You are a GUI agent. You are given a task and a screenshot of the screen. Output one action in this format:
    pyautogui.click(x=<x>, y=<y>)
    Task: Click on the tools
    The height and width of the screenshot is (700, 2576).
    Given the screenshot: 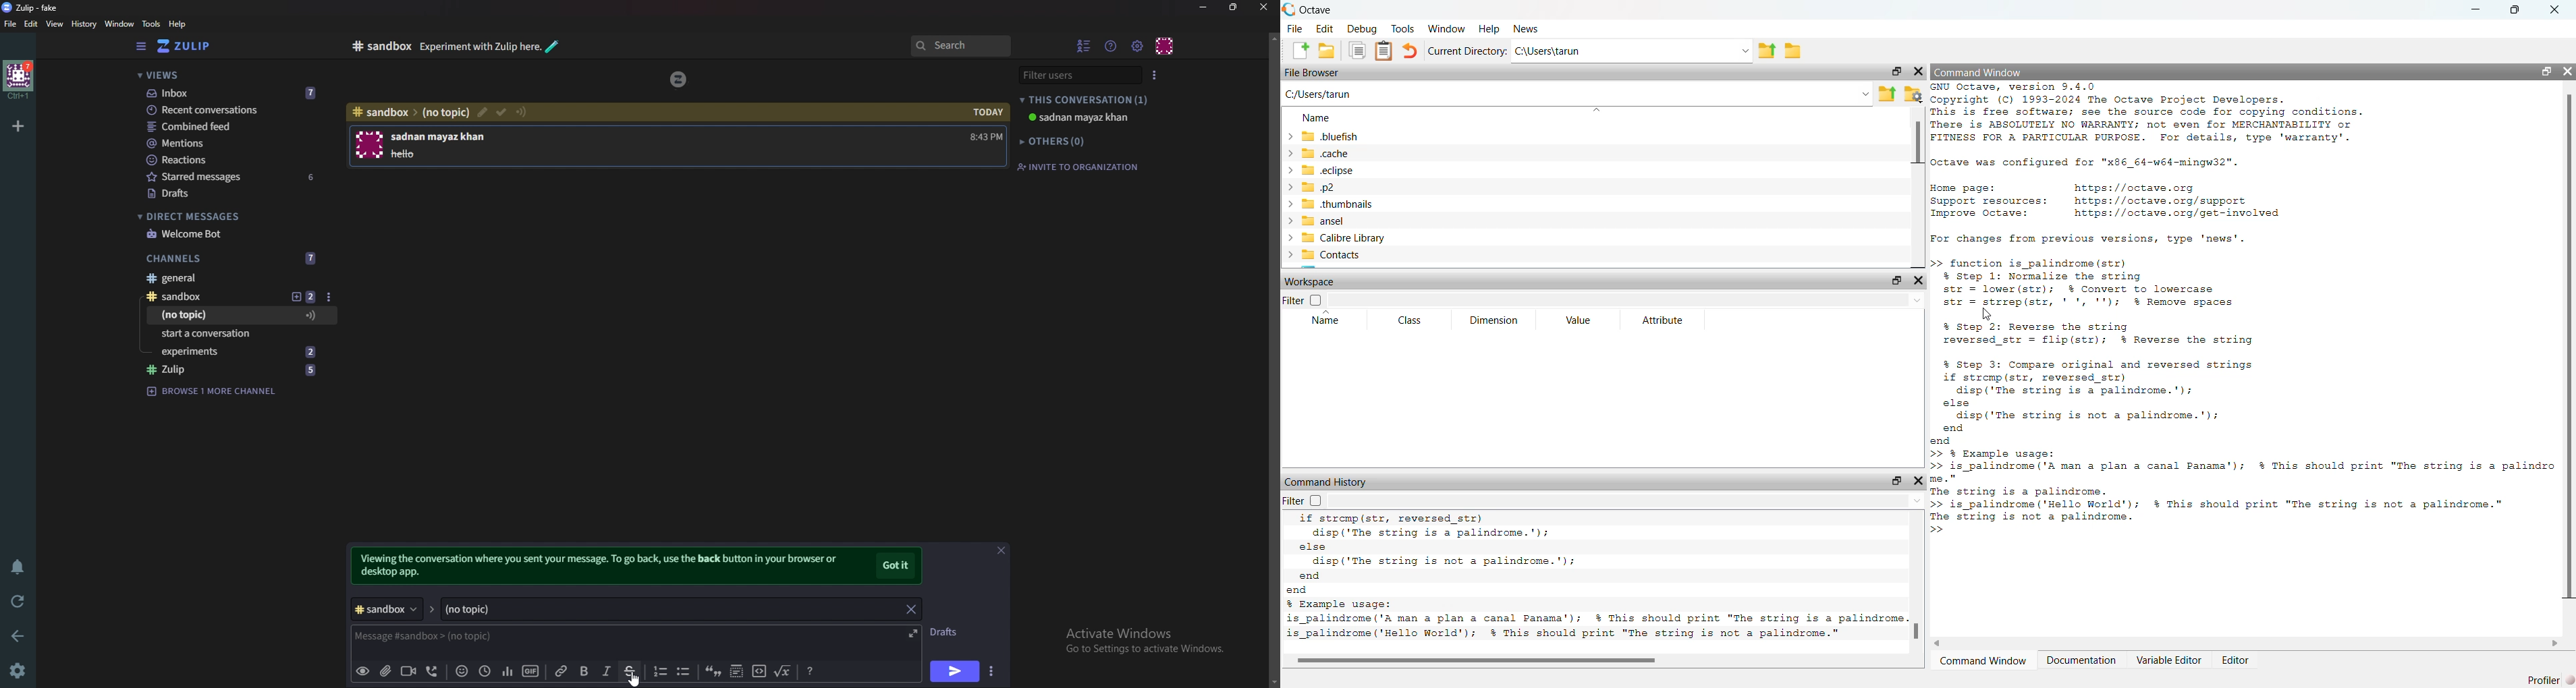 What is the action you would take?
    pyautogui.click(x=1402, y=28)
    